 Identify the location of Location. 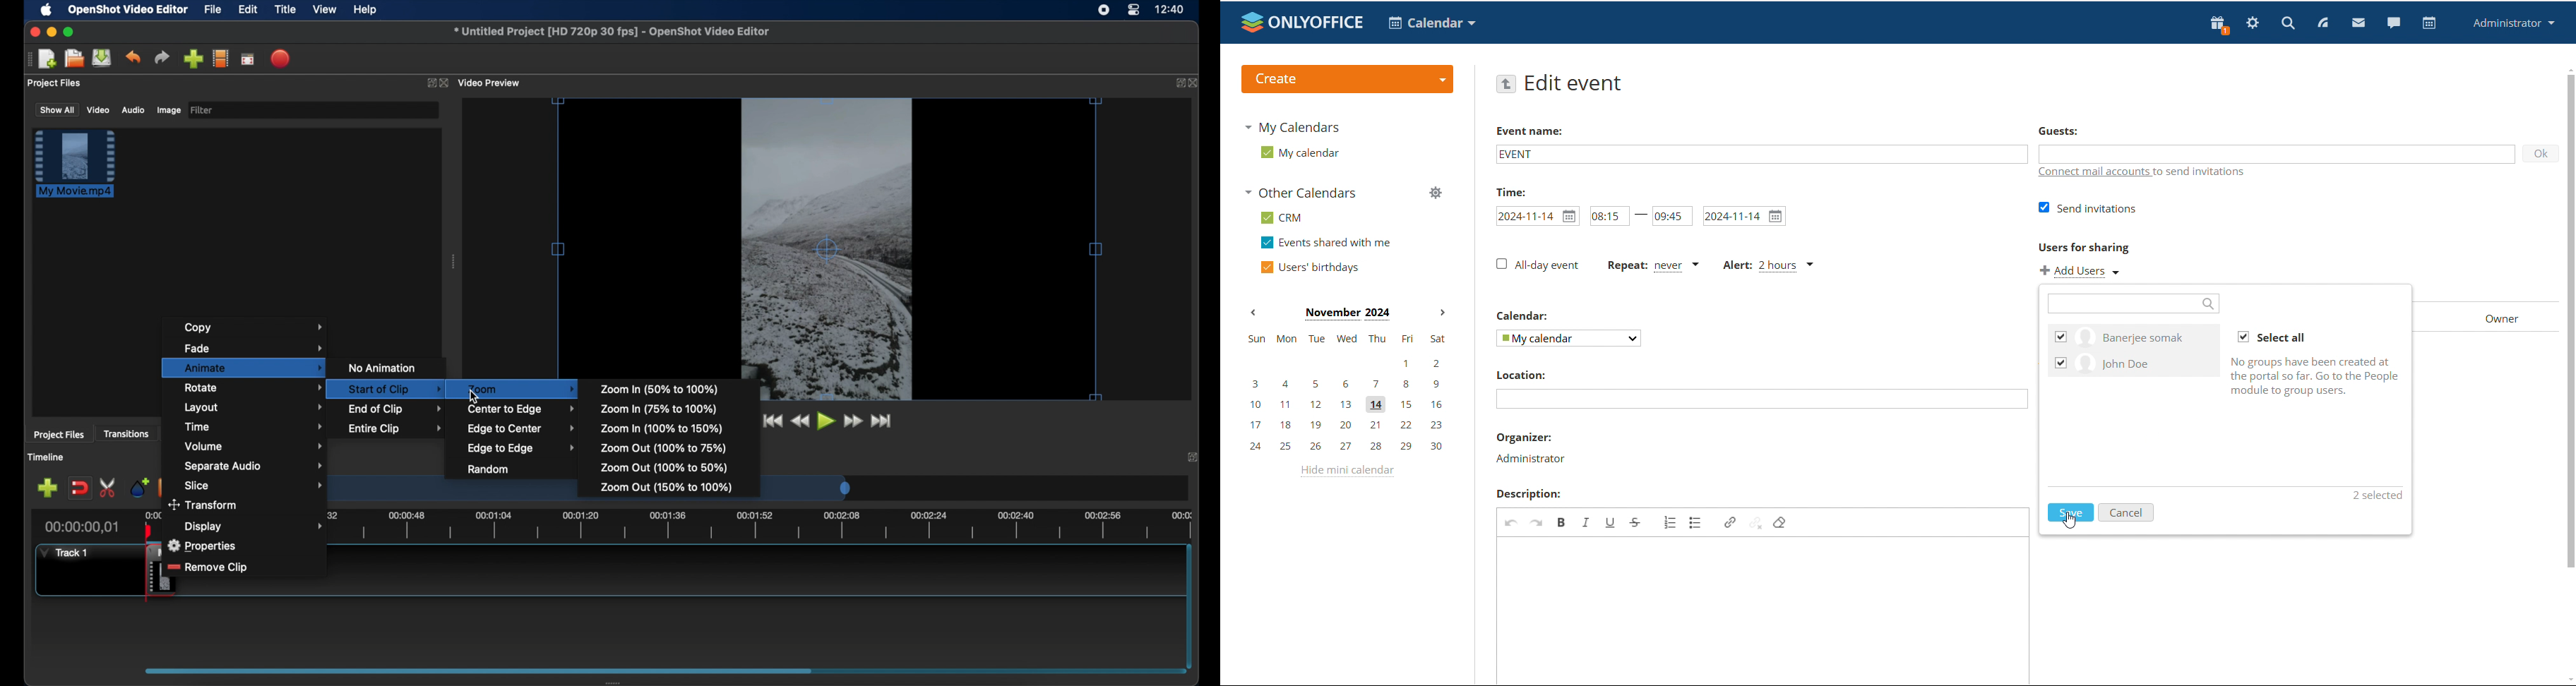
(1525, 374).